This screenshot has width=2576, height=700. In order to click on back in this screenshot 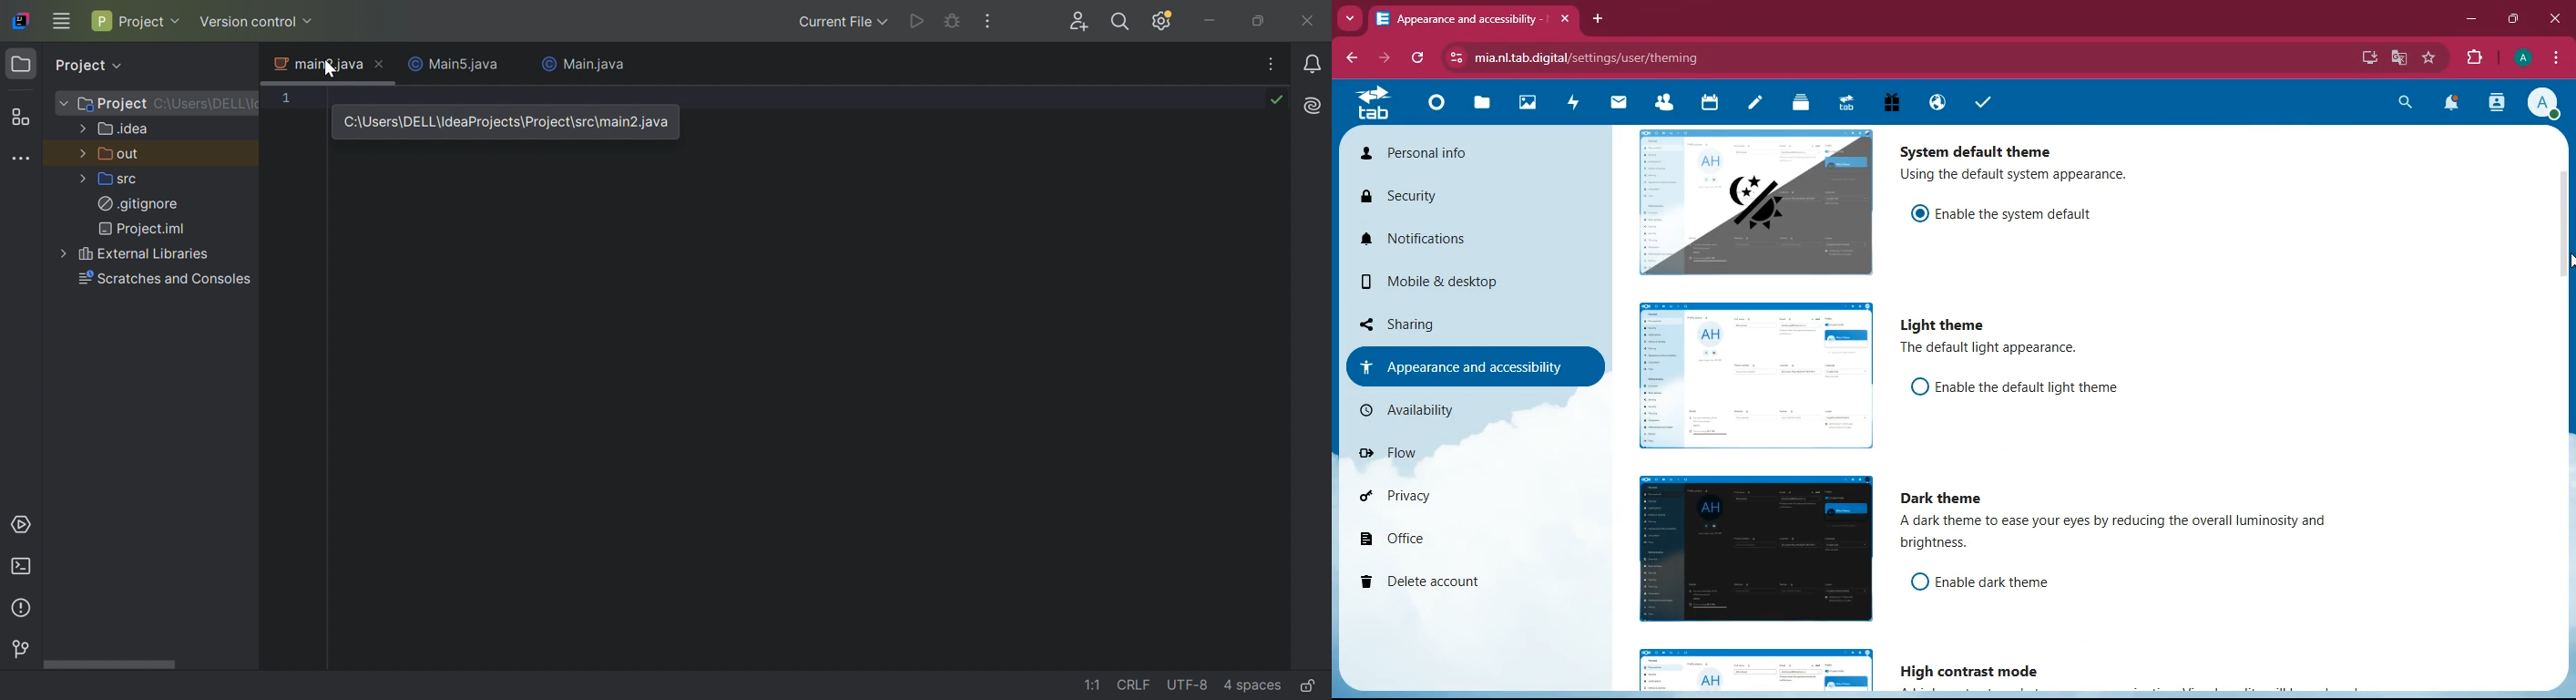, I will do `click(1355, 57)`.